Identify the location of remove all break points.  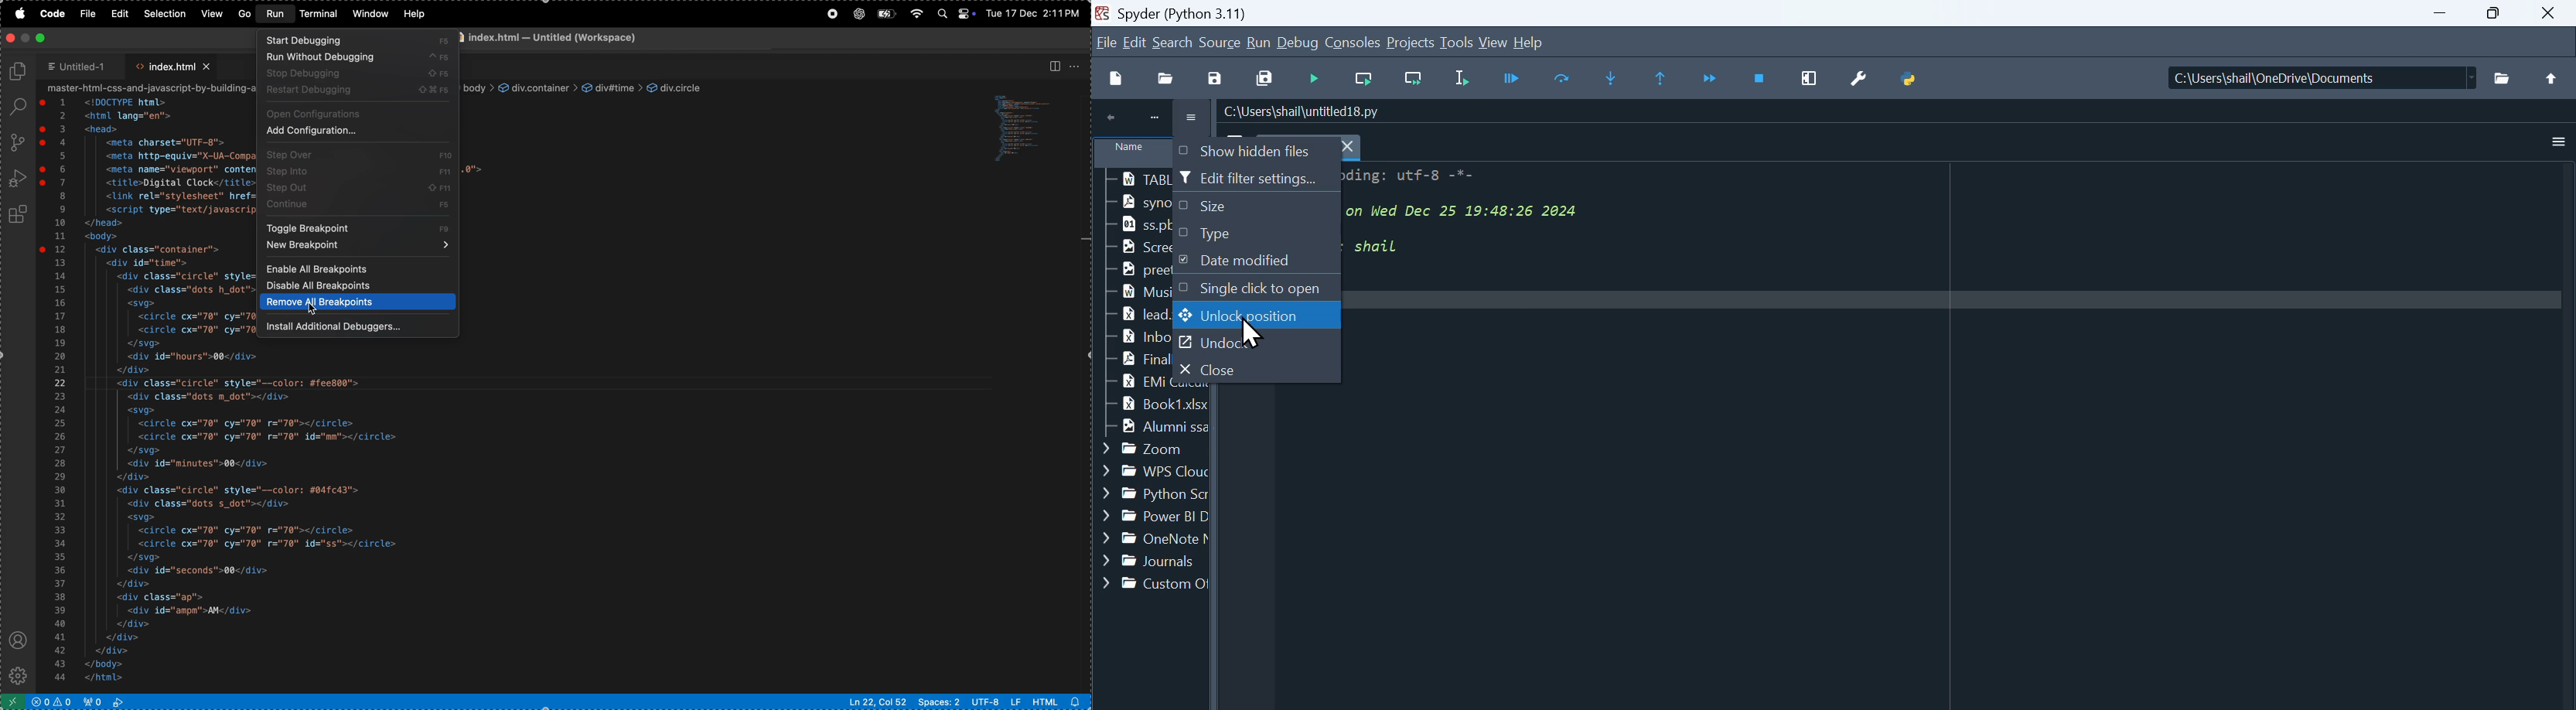
(356, 303).